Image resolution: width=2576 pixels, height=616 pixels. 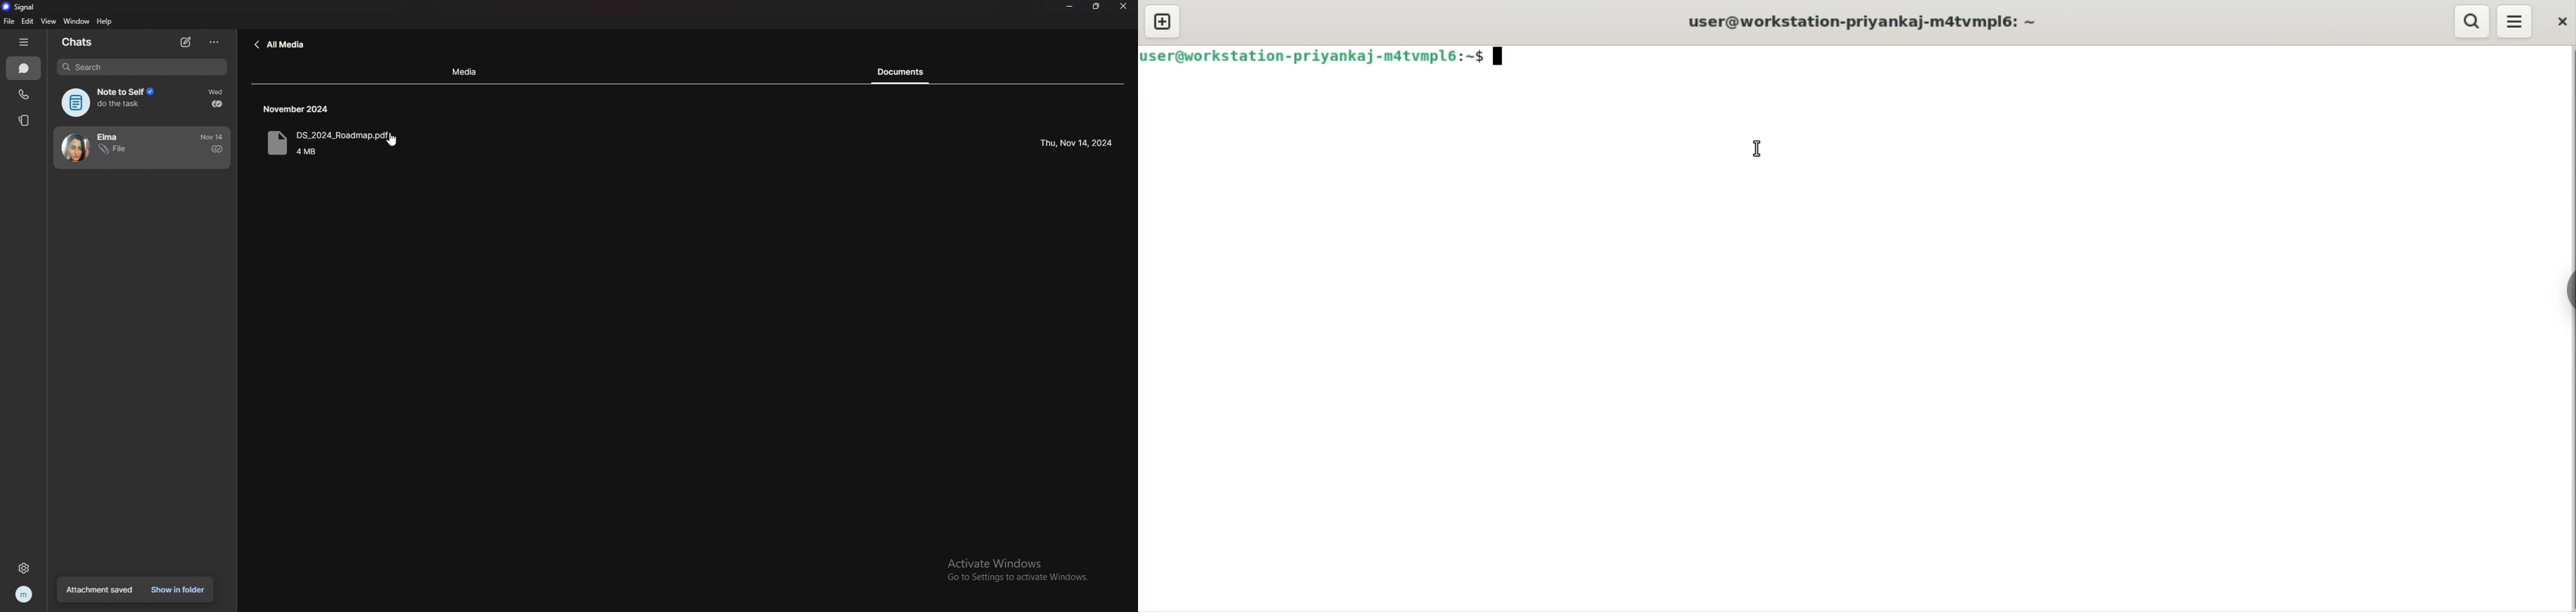 What do you see at coordinates (217, 149) in the screenshot?
I see `sent` at bounding box center [217, 149].